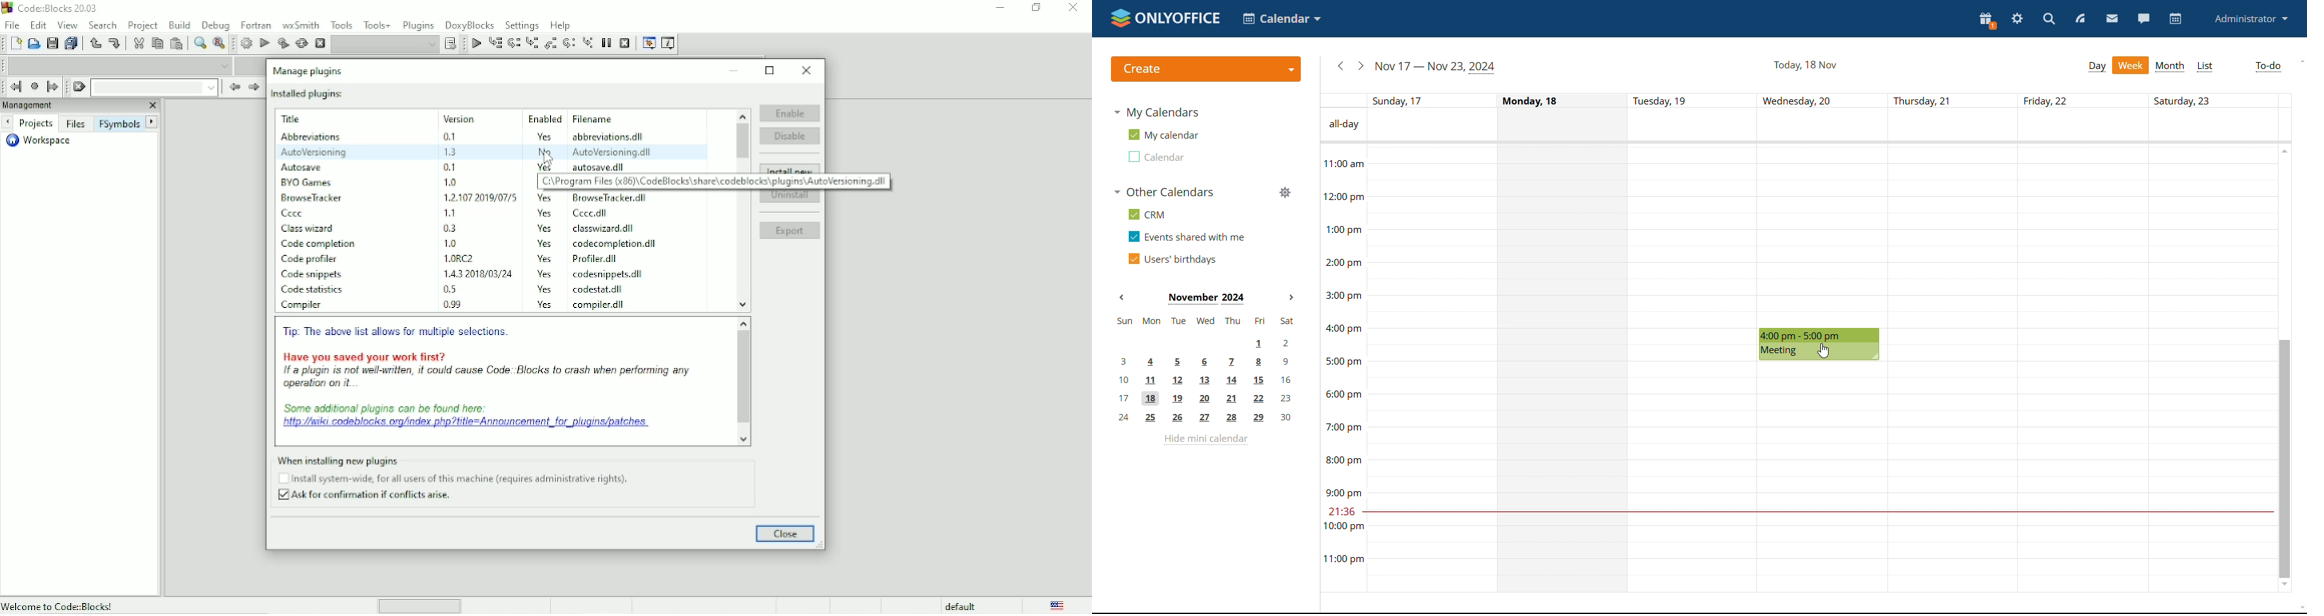  I want to click on create, so click(1206, 69).